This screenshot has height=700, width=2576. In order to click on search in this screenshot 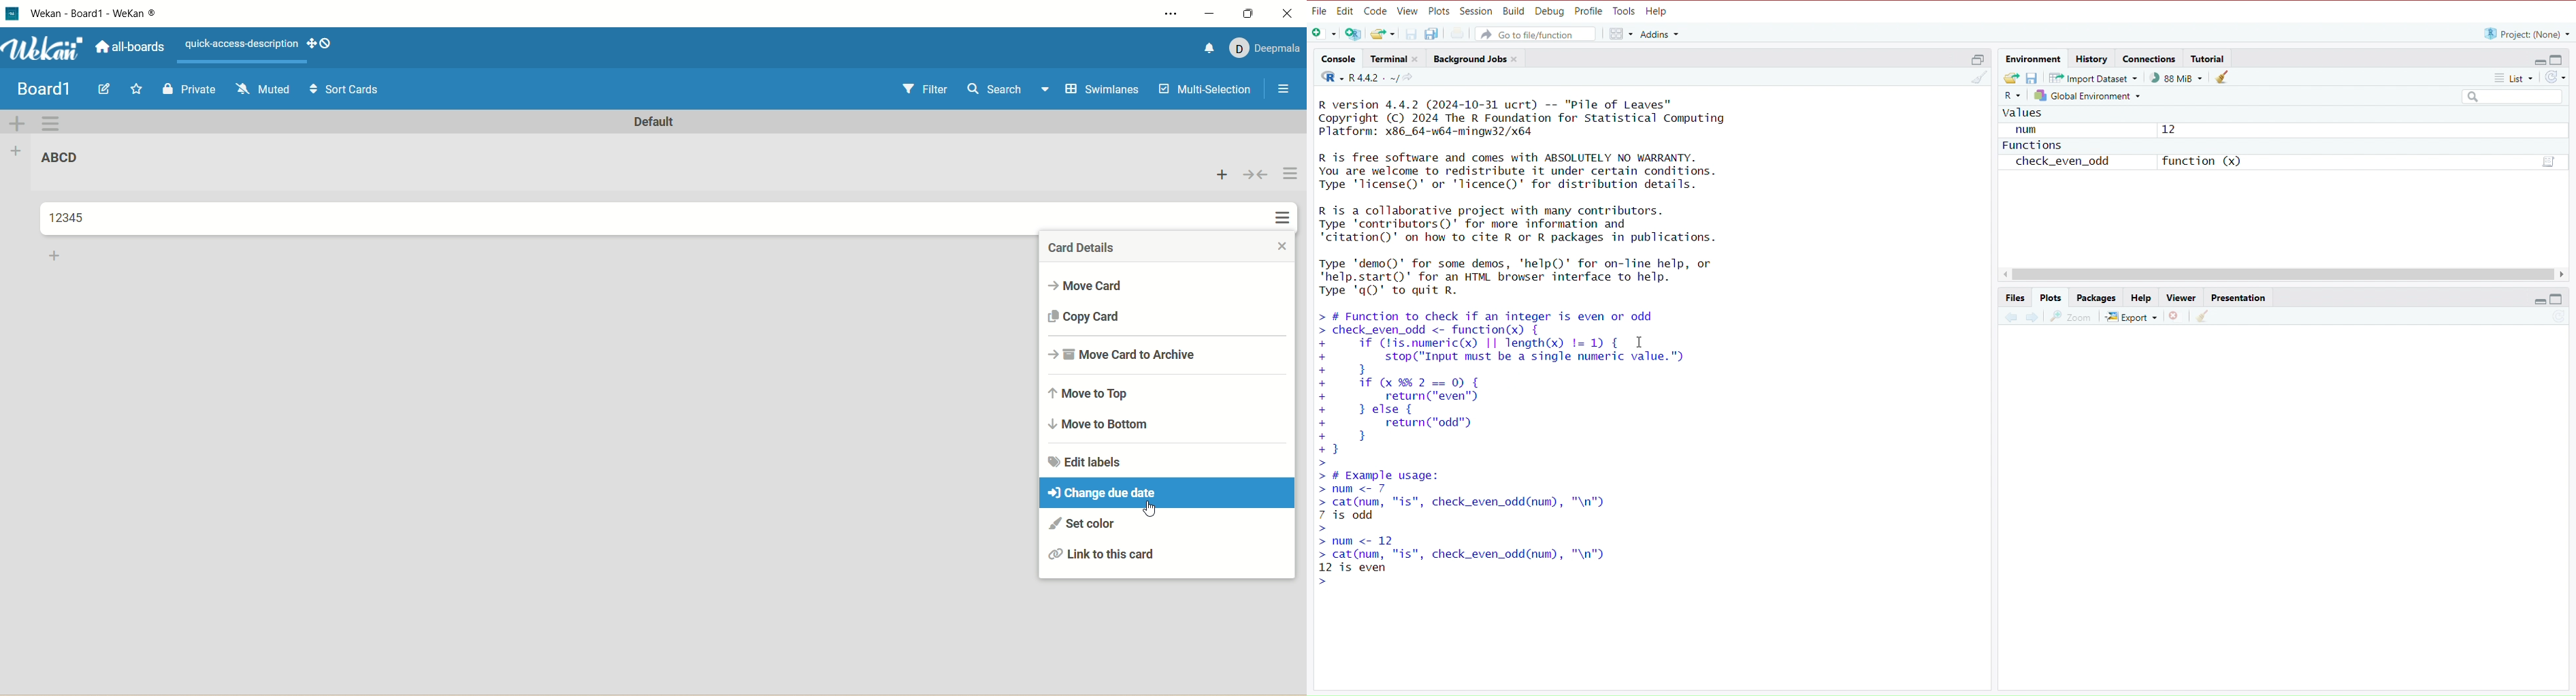, I will do `click(2507, 97)`.